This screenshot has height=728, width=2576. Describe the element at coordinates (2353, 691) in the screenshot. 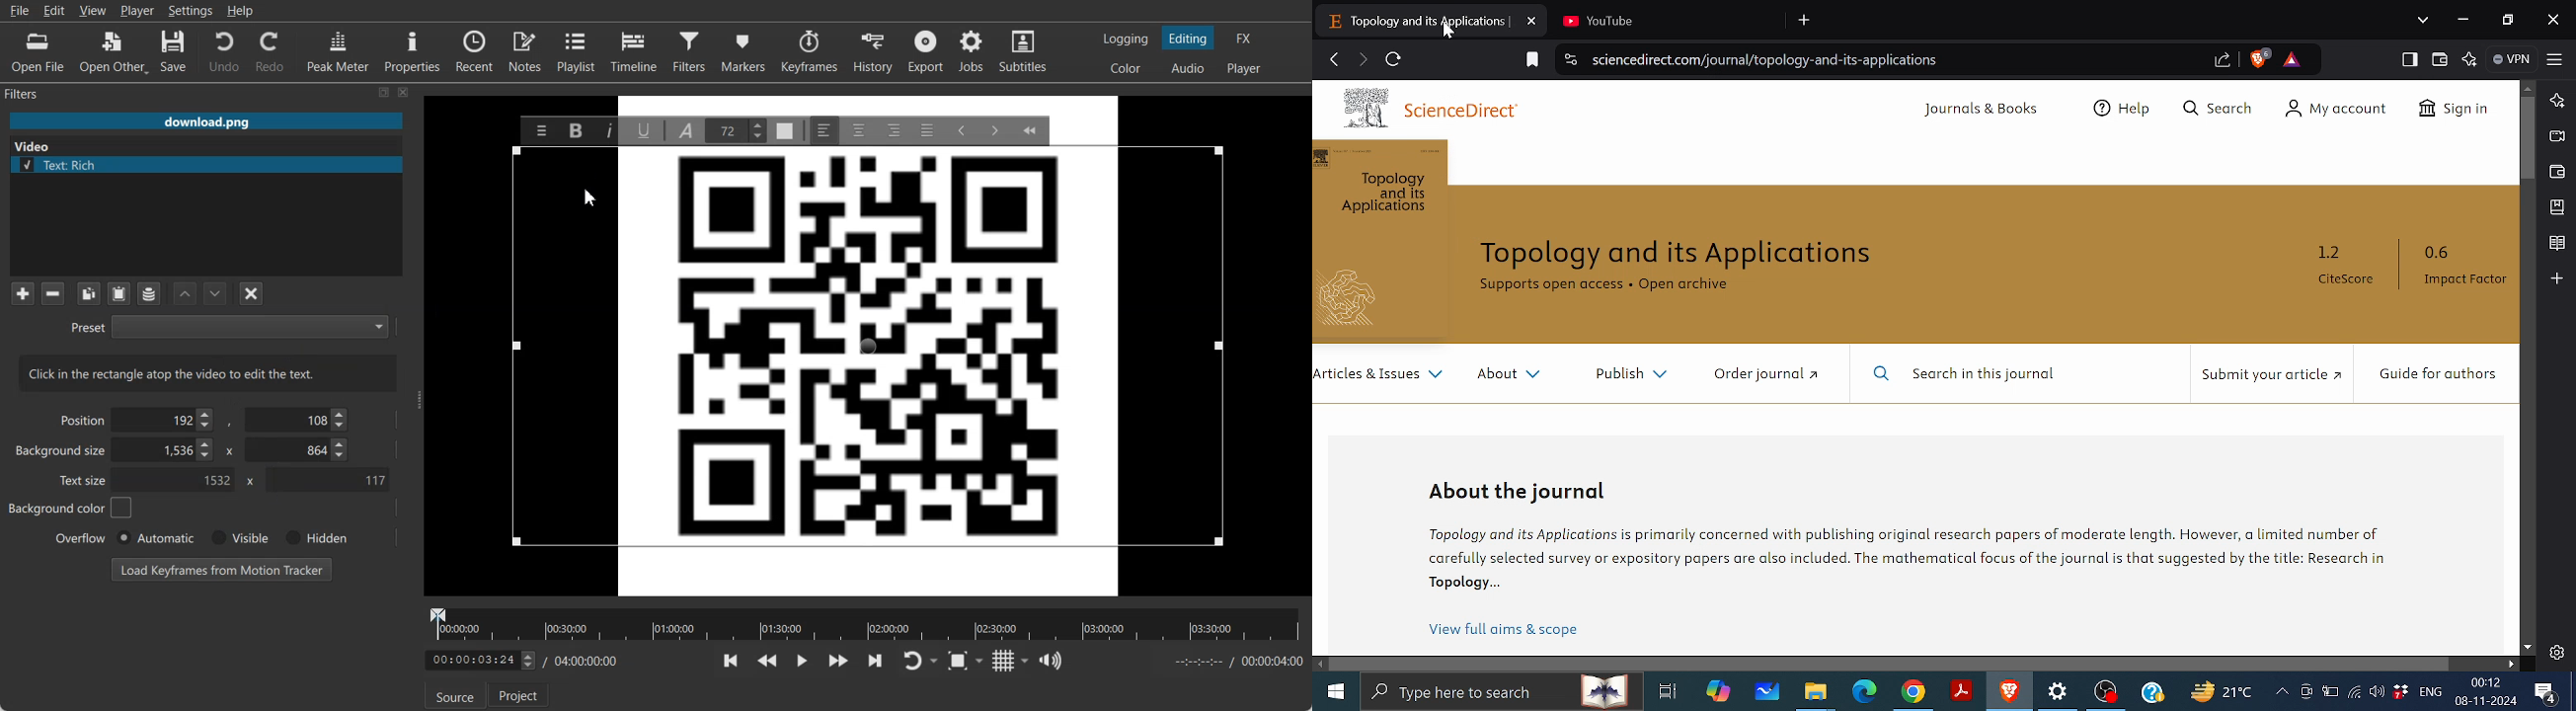

I see `Internet access` at that location.